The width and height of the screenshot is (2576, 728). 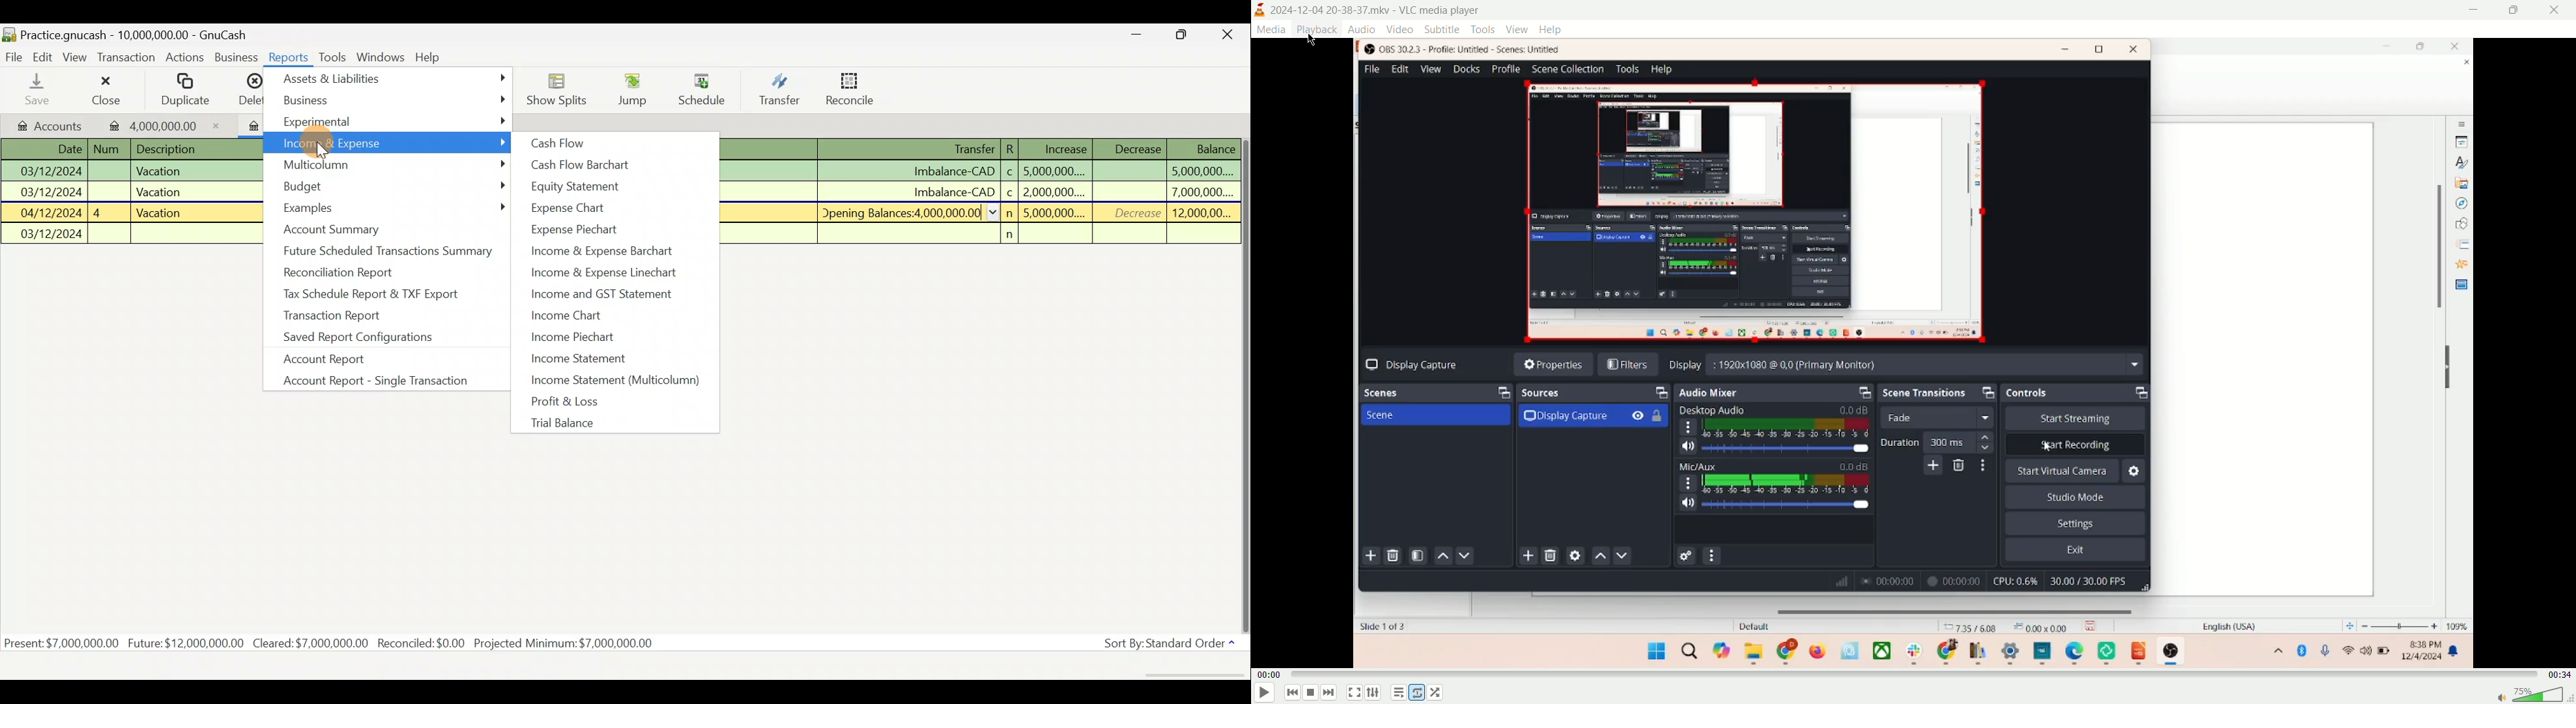 I want to click on Reports, so click(x=290, y=57).